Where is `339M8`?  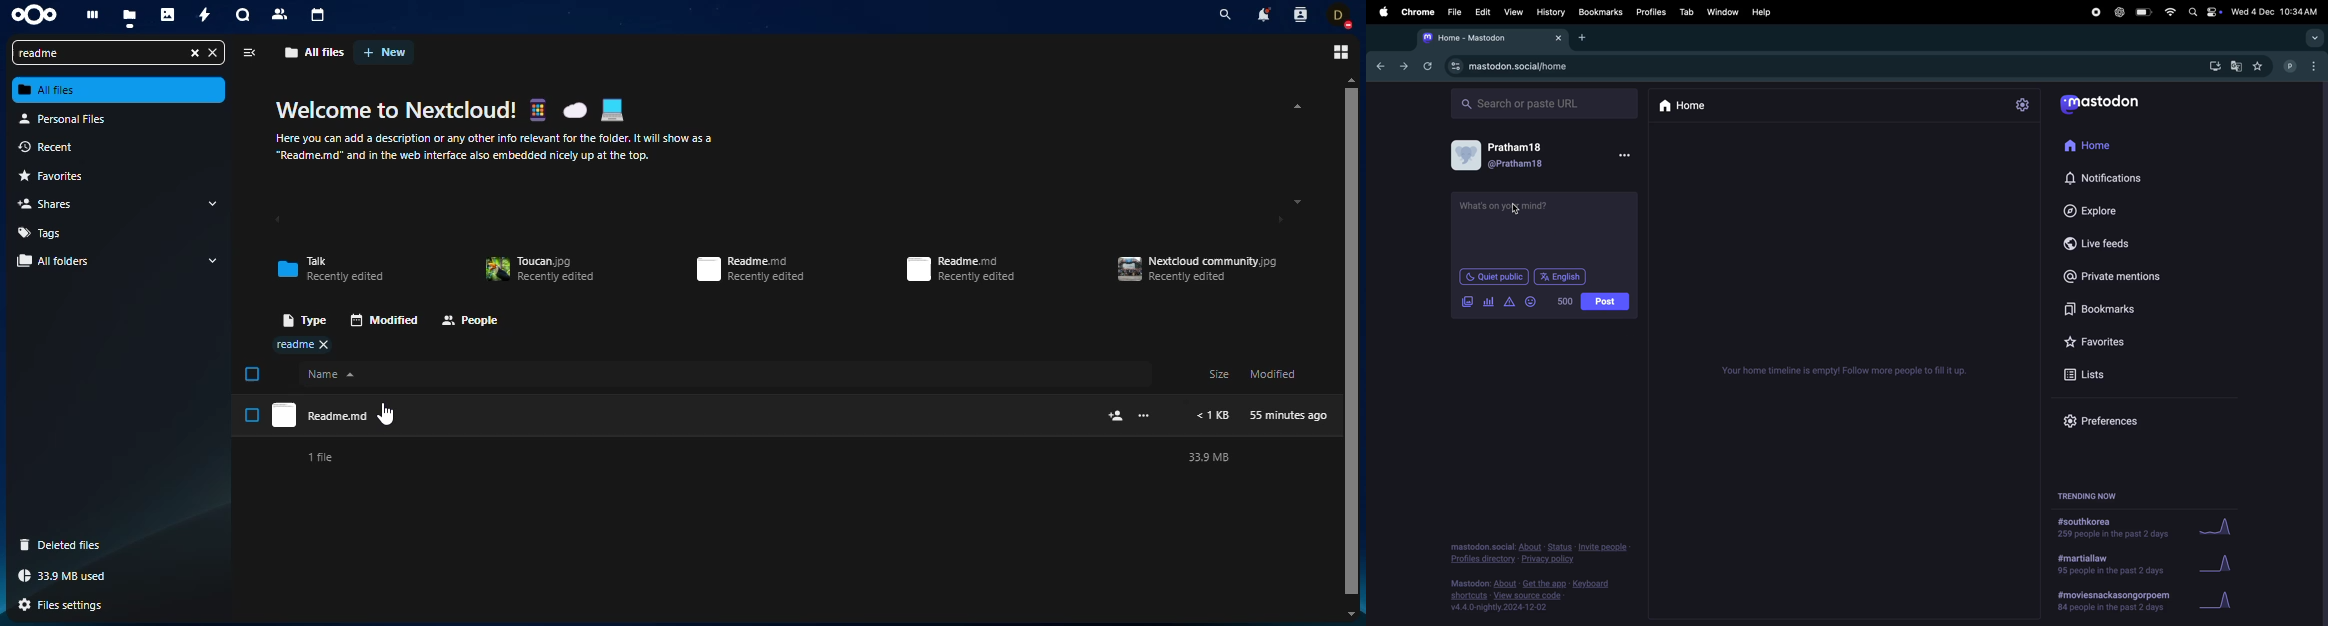
339M8 is located at coordinates (1208, 457).